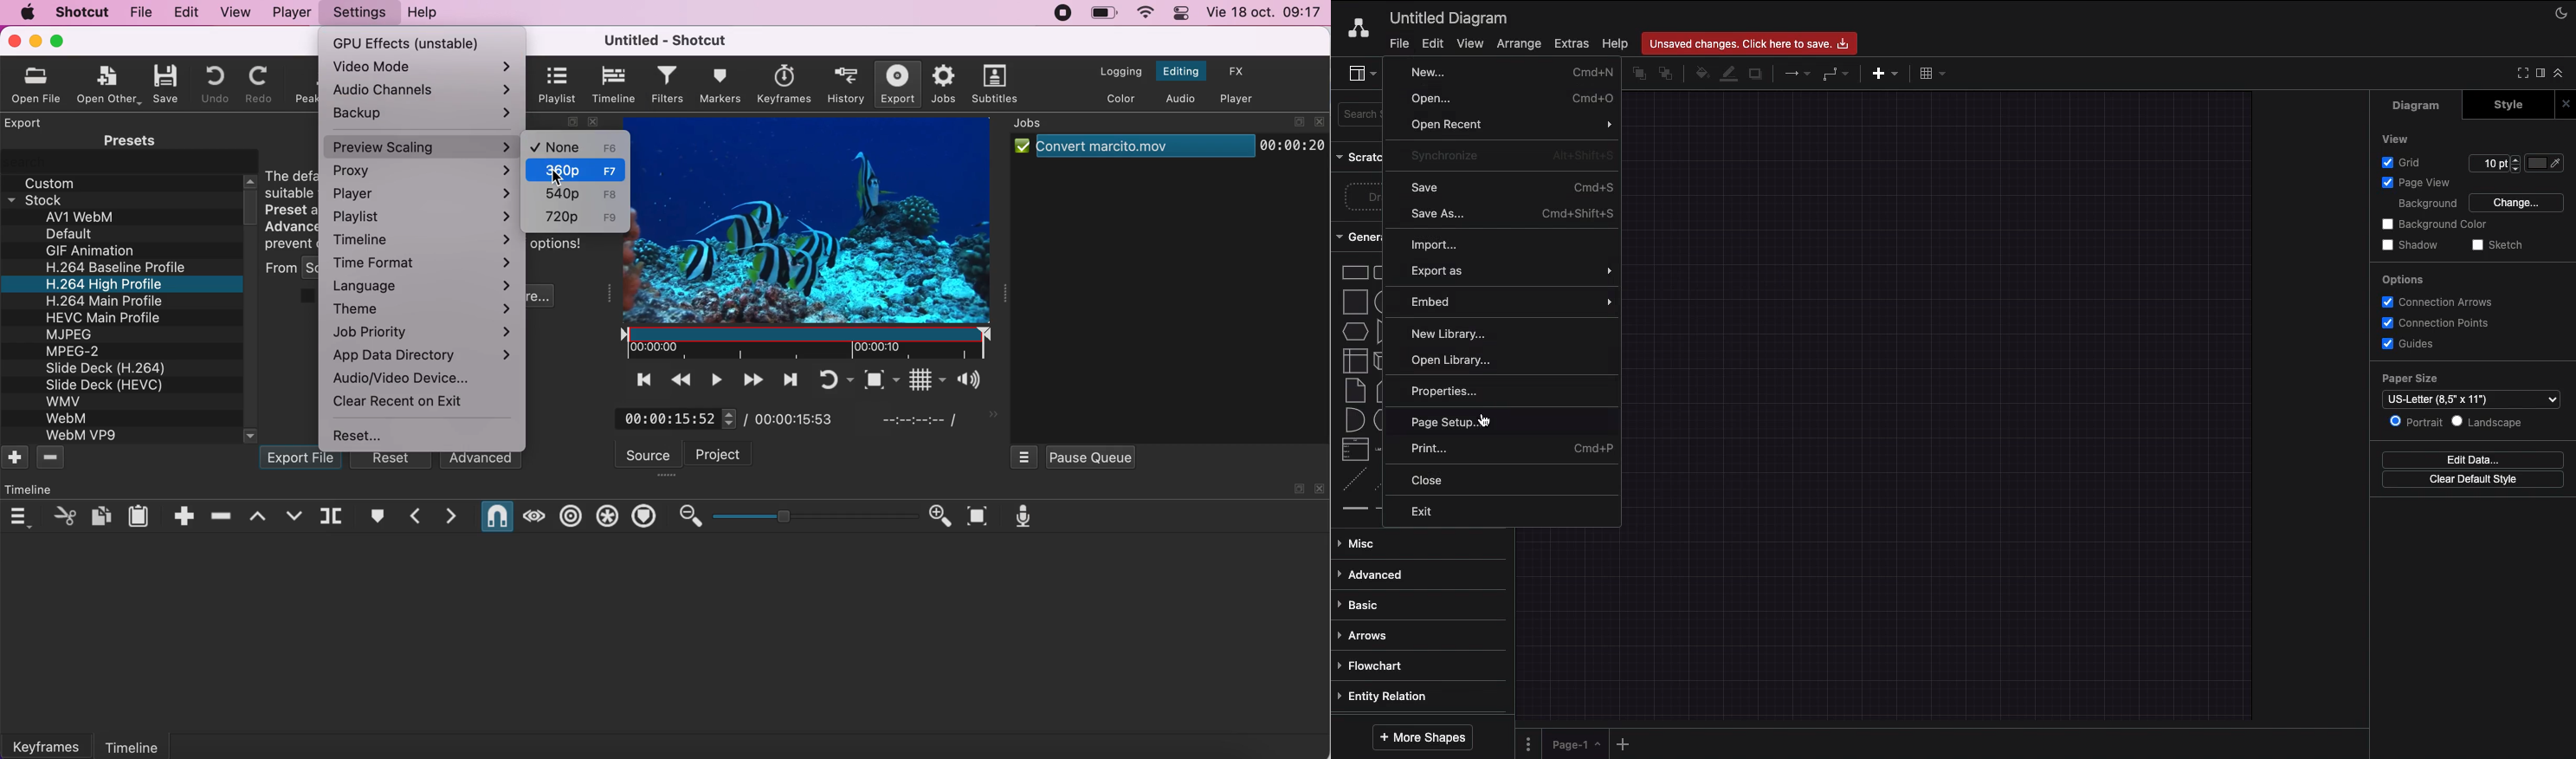 This screenshot has height=784, width=2576. Describe the element at coordinates (71, 418) in the screenshot. I see `WebM` at that location.